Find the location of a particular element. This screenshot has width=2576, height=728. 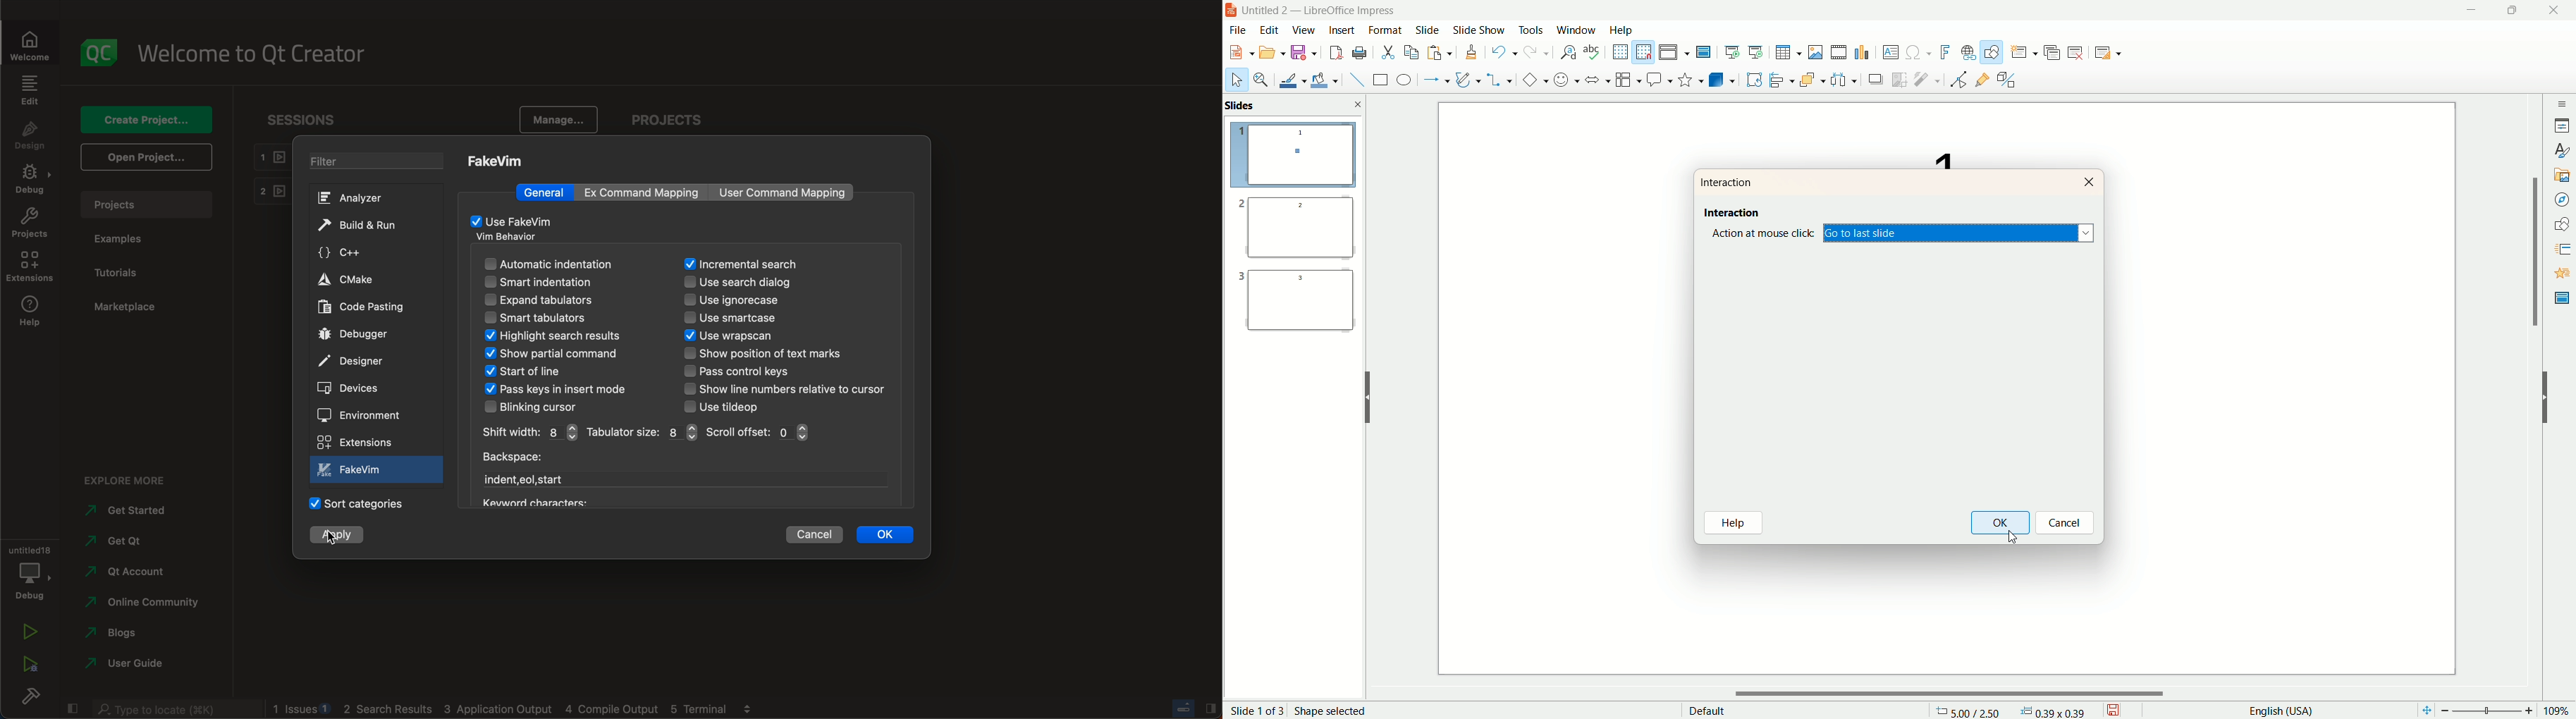

anchor point is located at coordinates (2059, 711).